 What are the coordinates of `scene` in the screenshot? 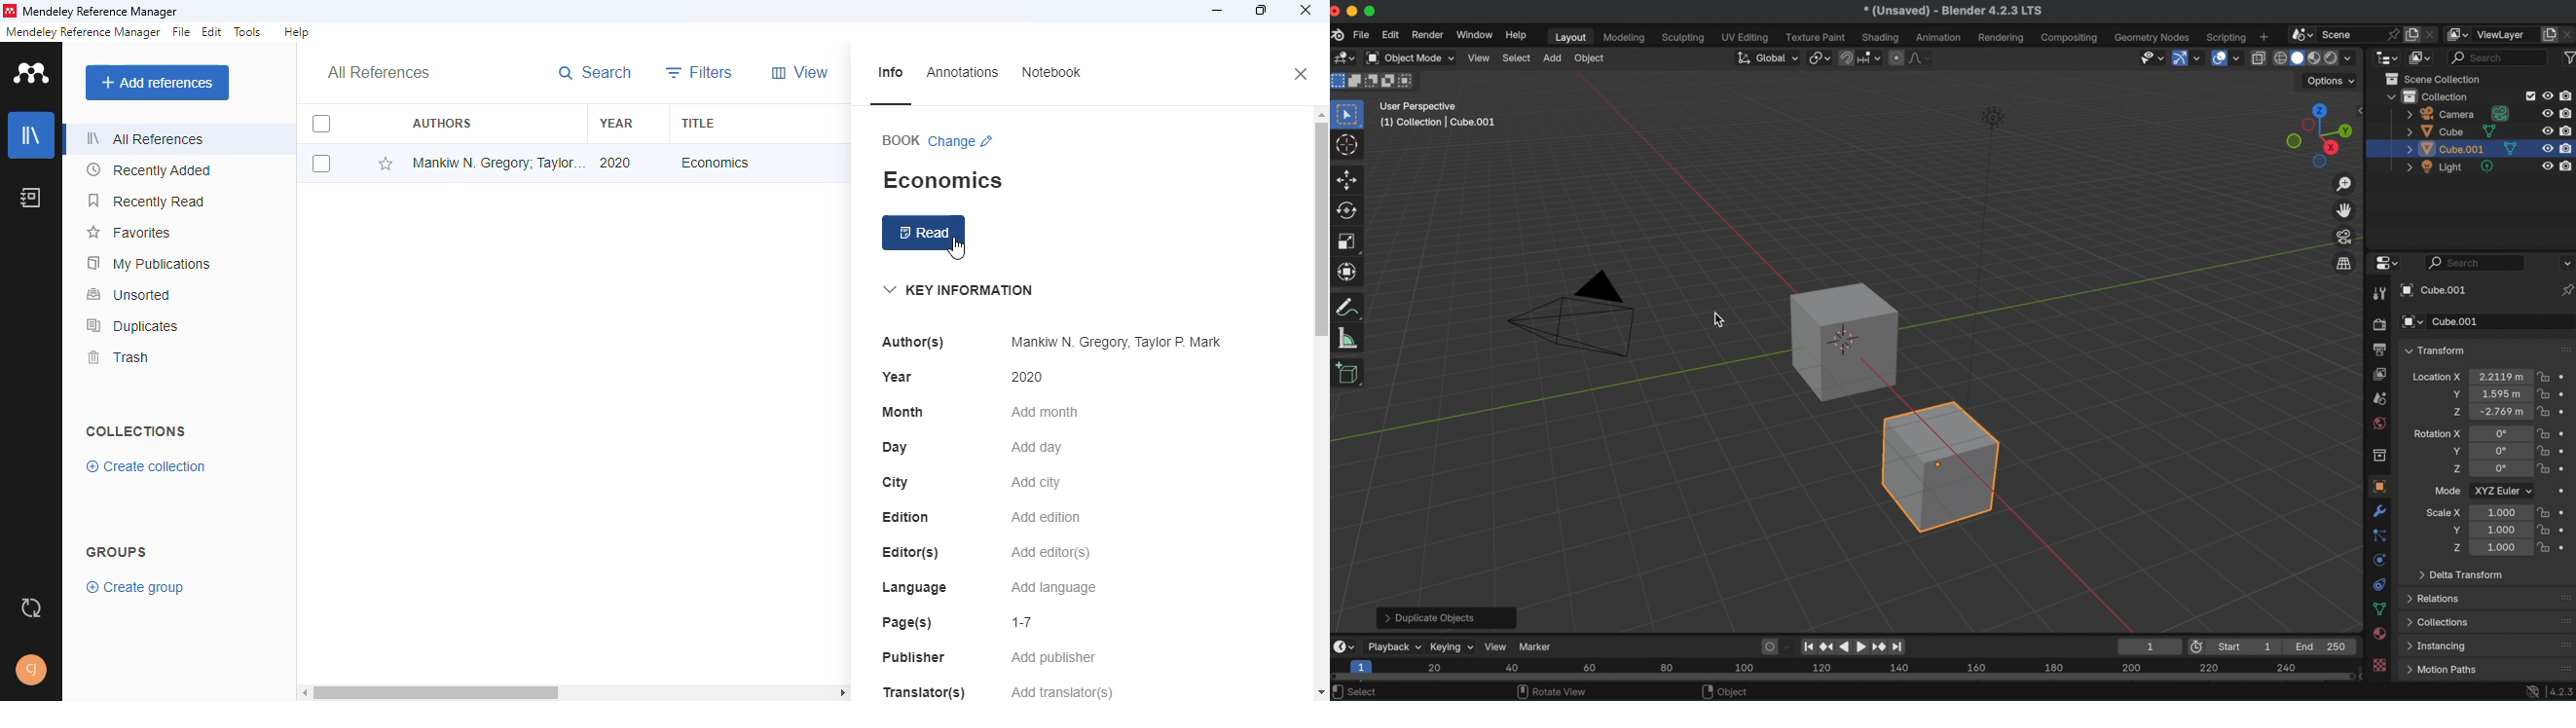 It's located at (2343, 33).